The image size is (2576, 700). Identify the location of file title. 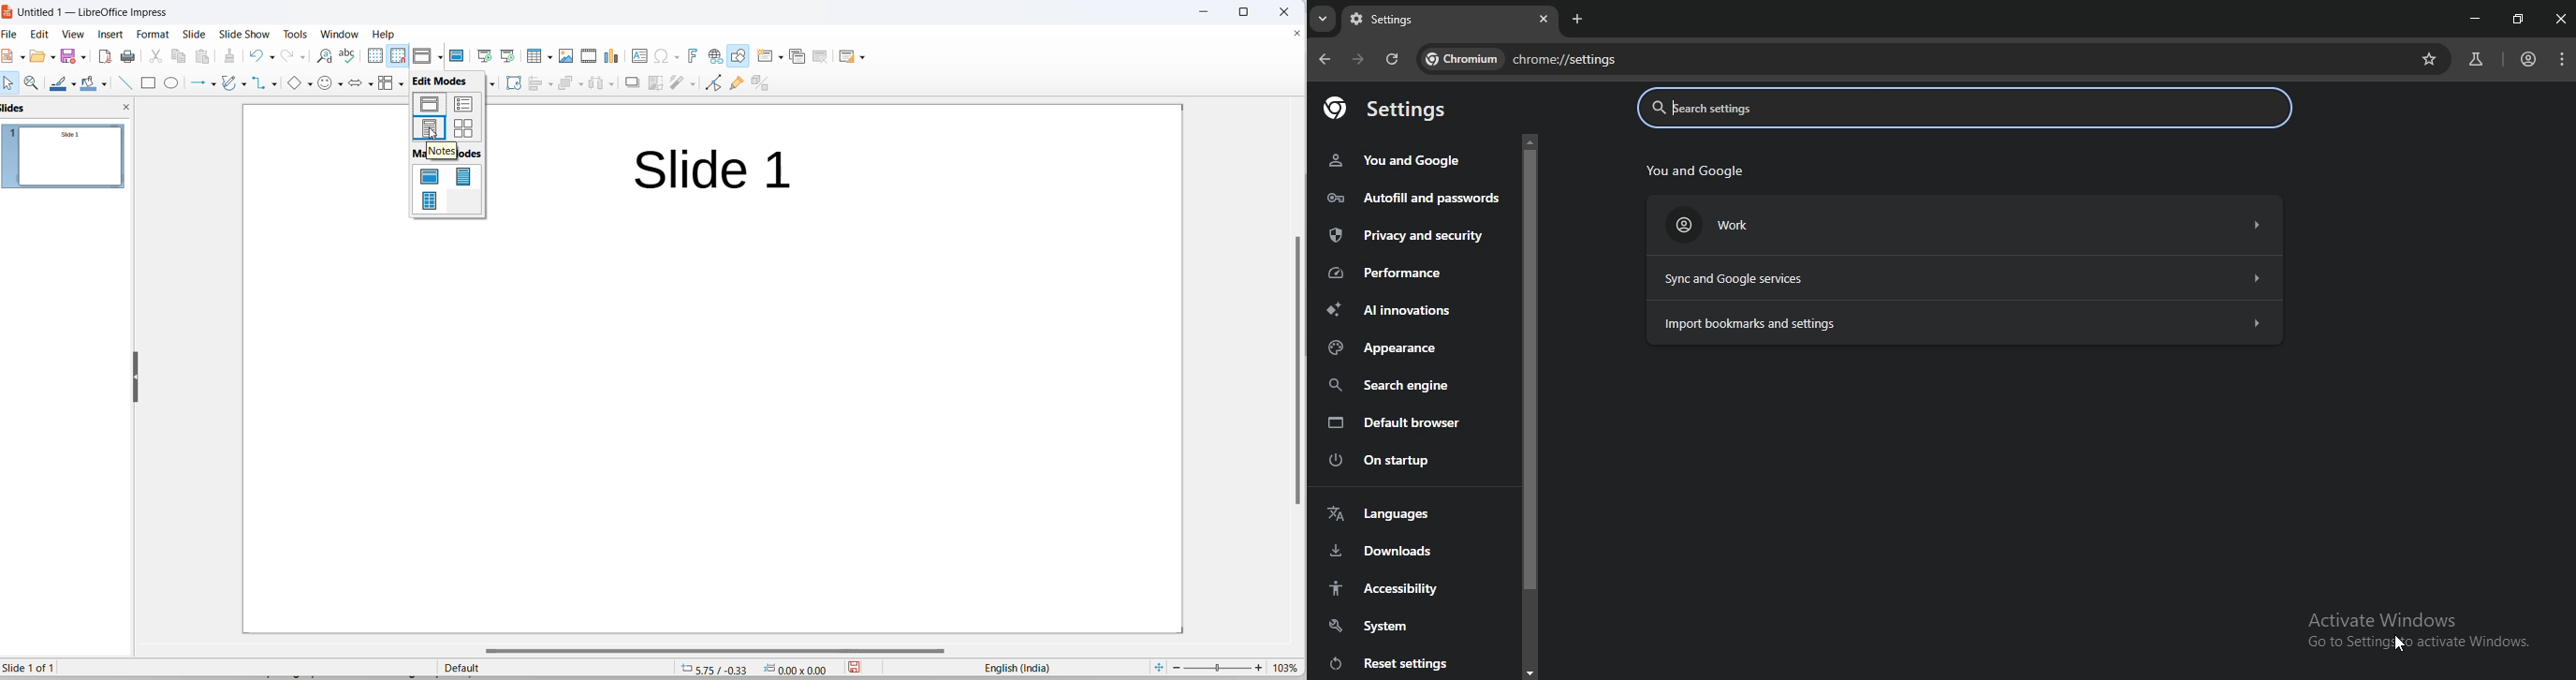
(90, 13).